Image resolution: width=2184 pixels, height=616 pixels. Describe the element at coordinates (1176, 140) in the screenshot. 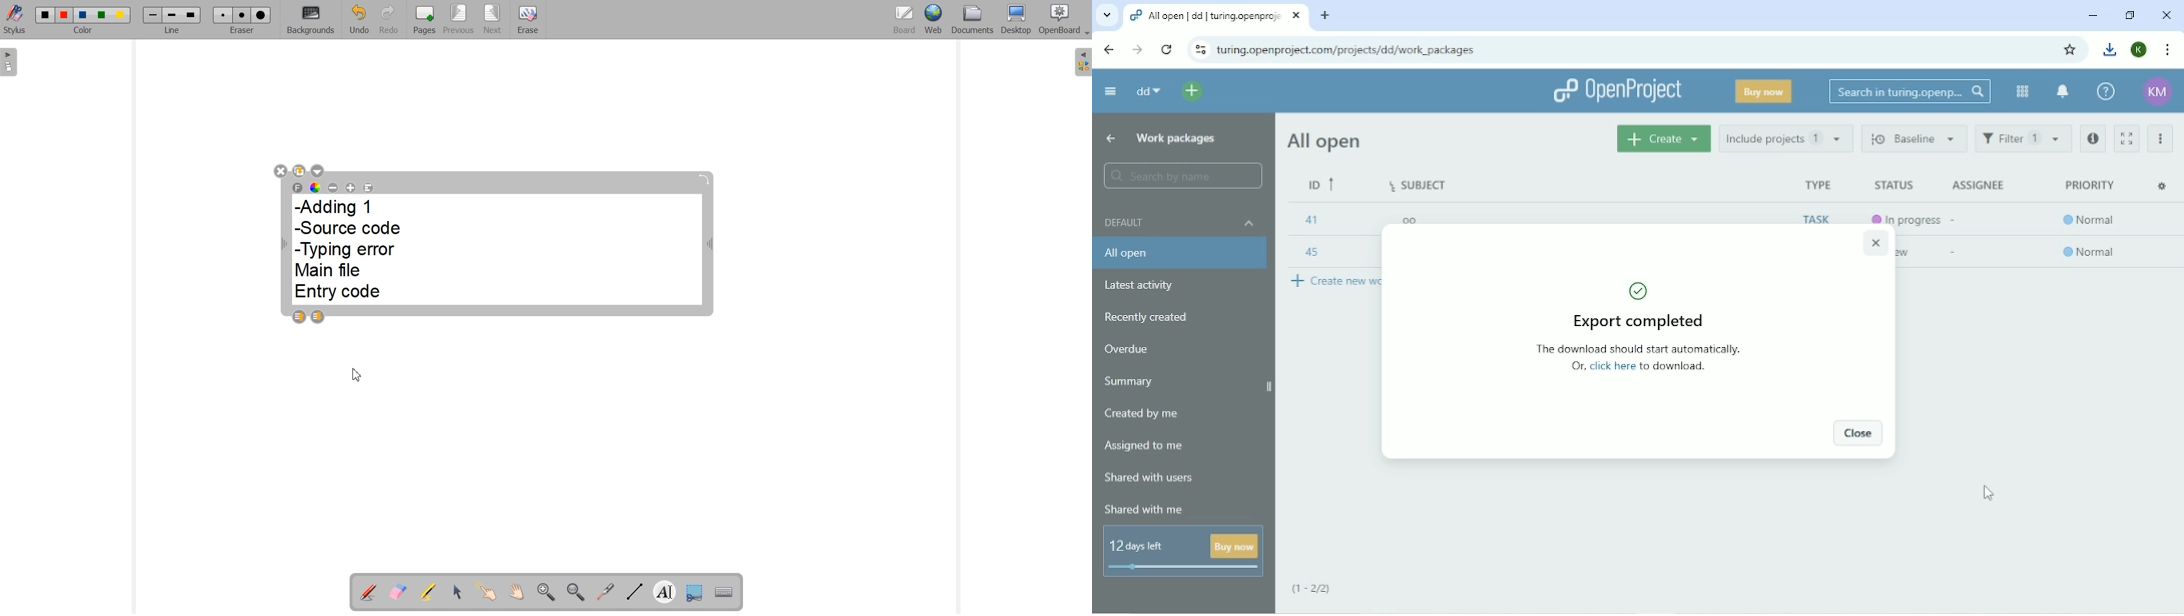

I see `Work packages` at that location.